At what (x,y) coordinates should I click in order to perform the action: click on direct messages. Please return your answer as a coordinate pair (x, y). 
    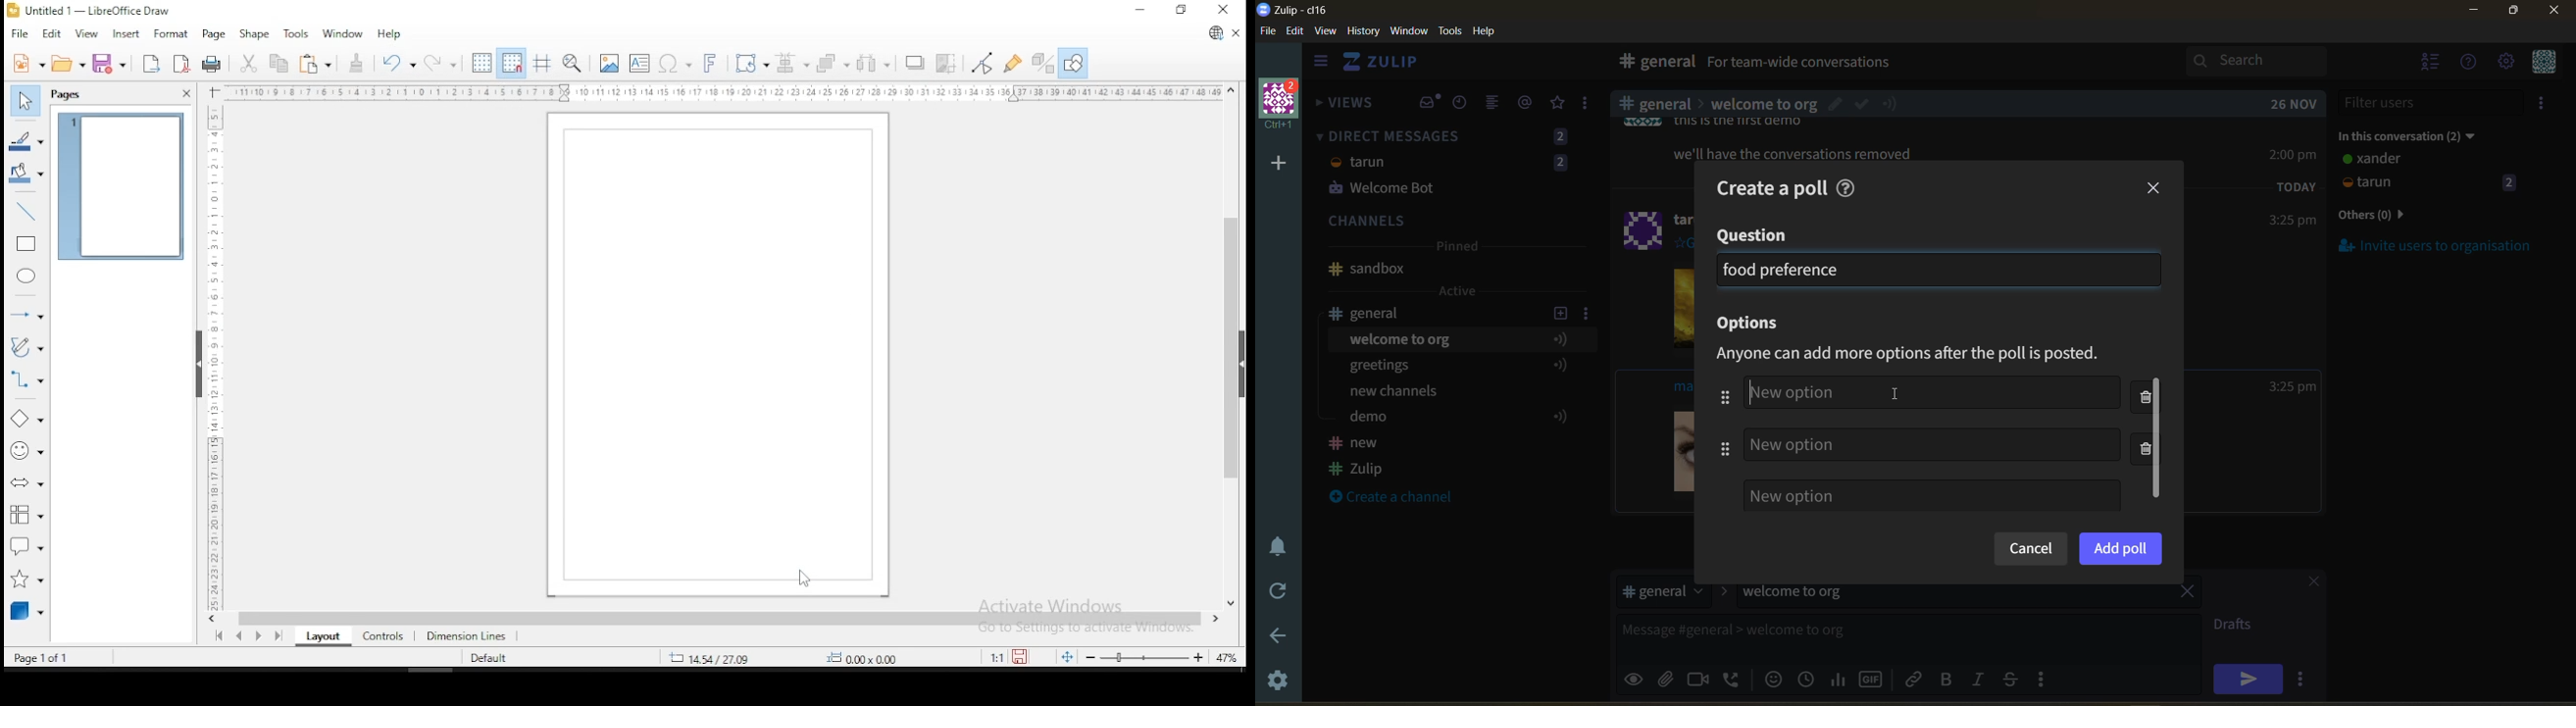
    Looking at the image, I should click on (1454, 164).